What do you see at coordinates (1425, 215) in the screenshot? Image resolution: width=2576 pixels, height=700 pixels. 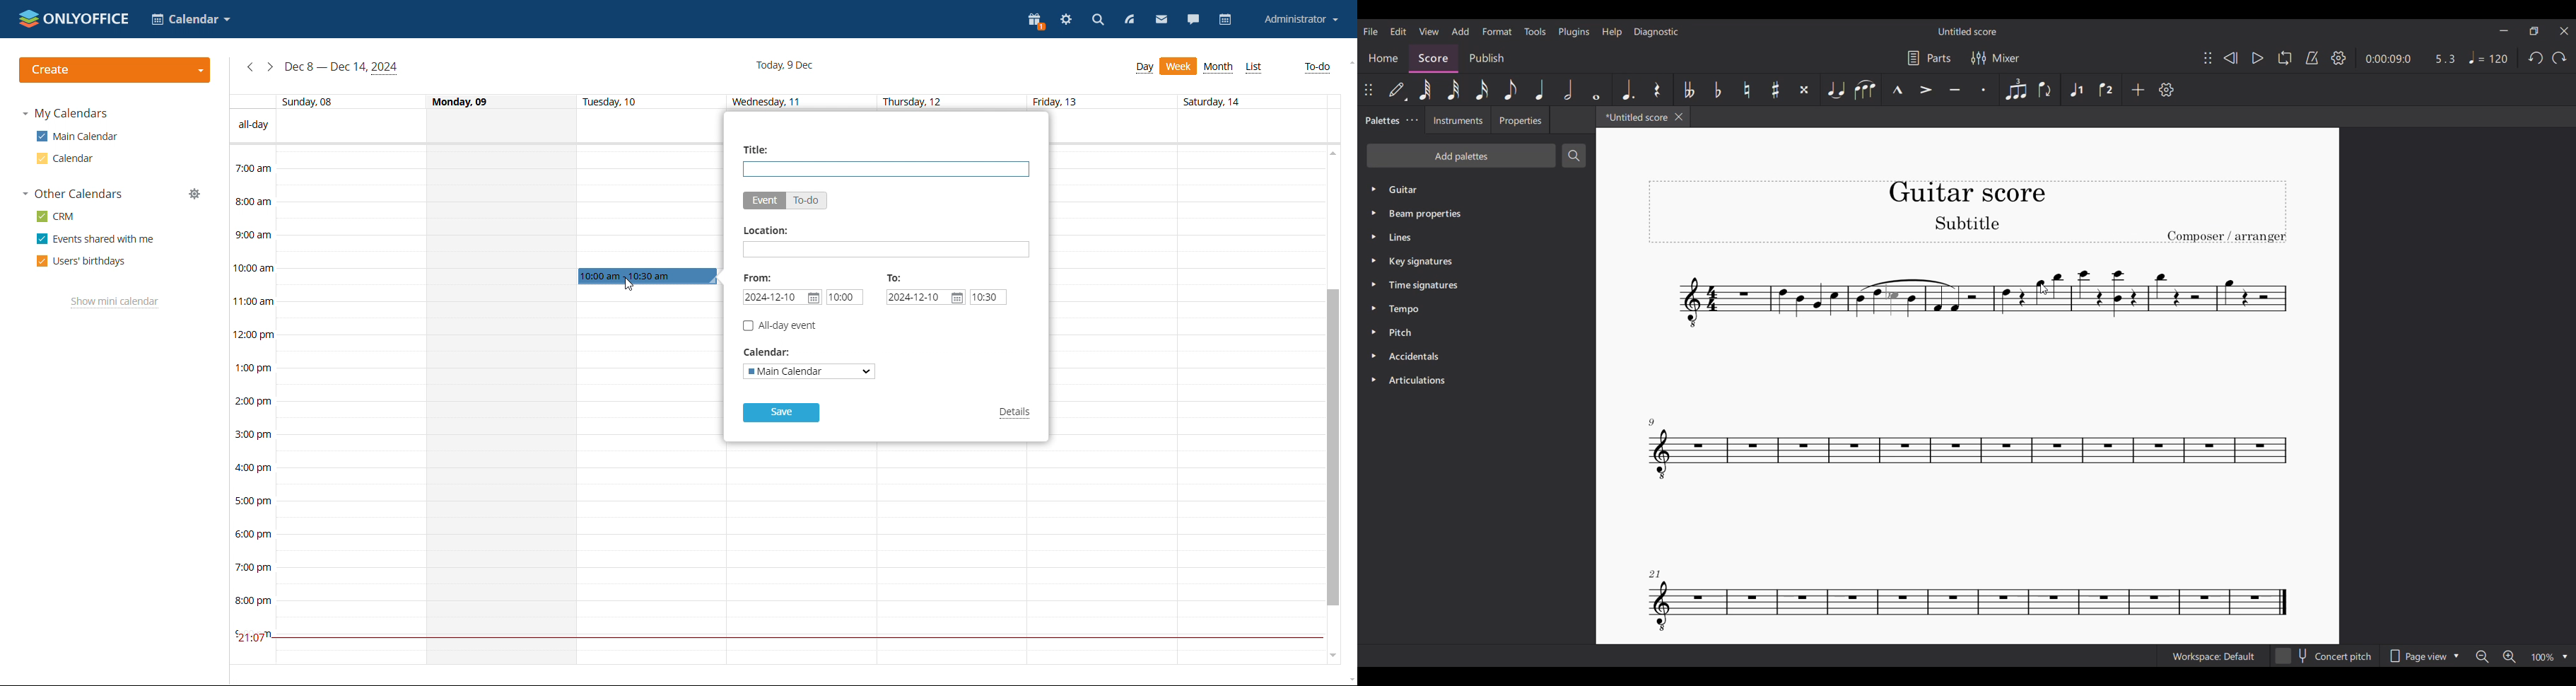 I see `Beam properties palette` at bounding box center [1425, 215].